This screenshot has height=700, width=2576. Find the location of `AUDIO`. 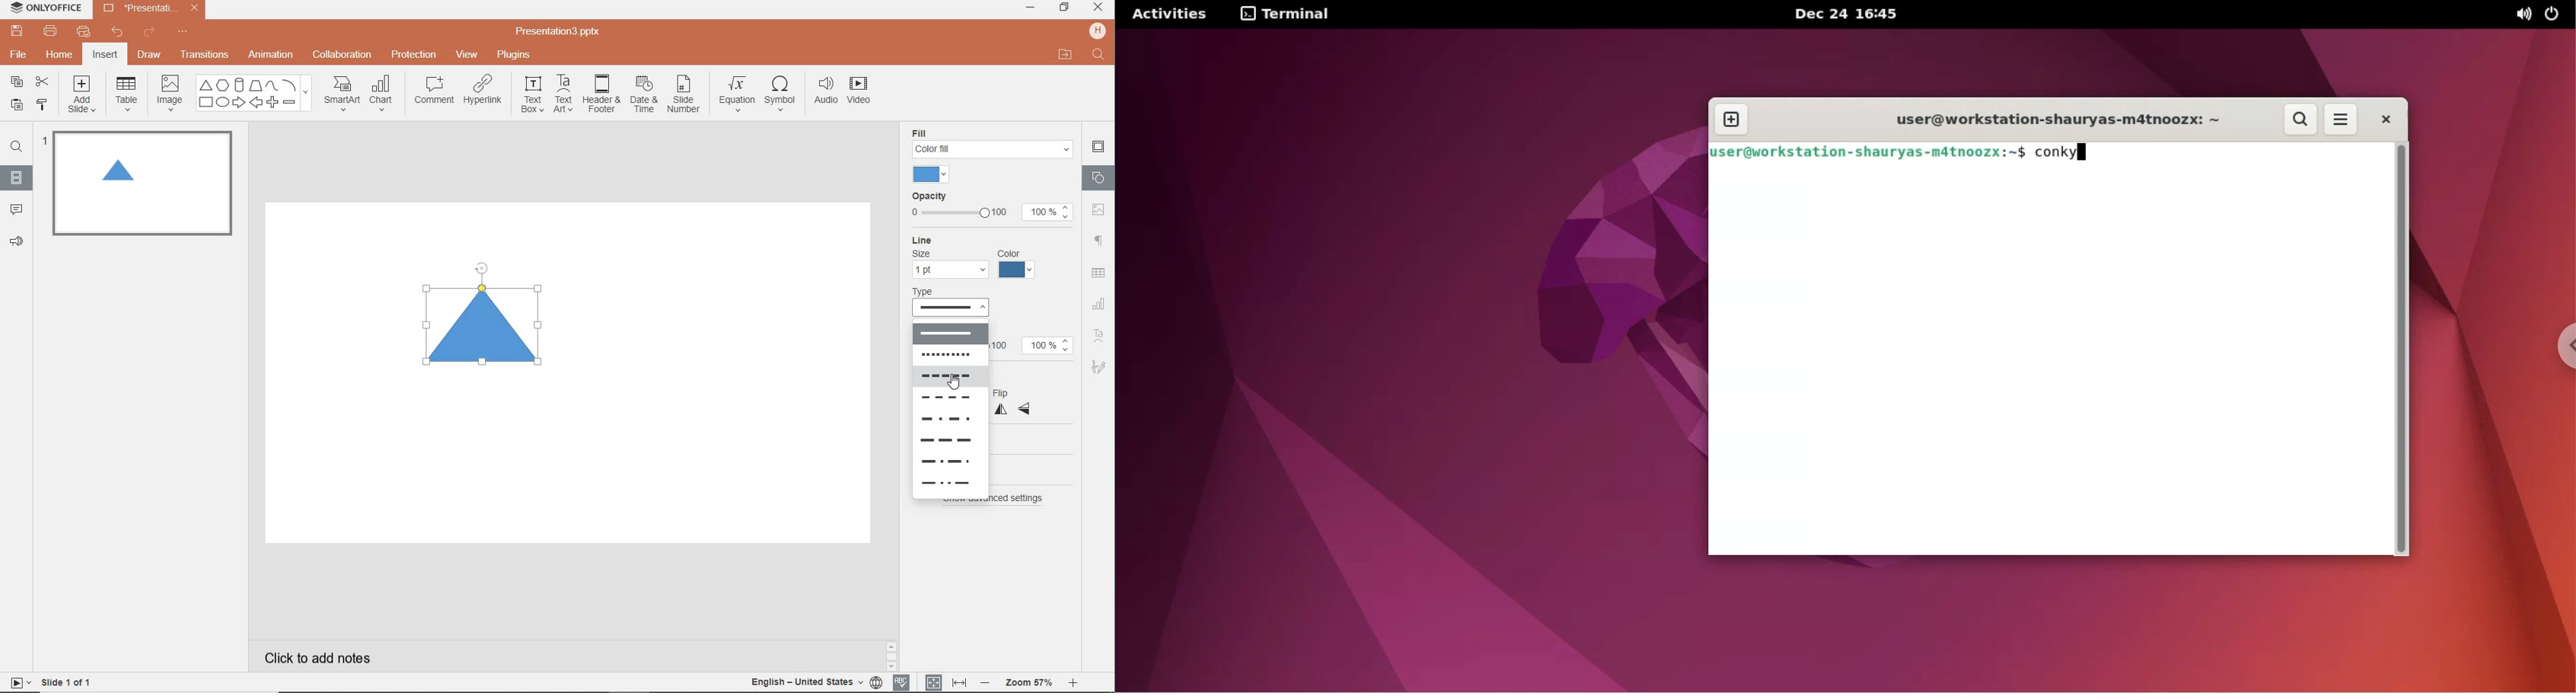

AUDIO is located at coordinates (823, 92).